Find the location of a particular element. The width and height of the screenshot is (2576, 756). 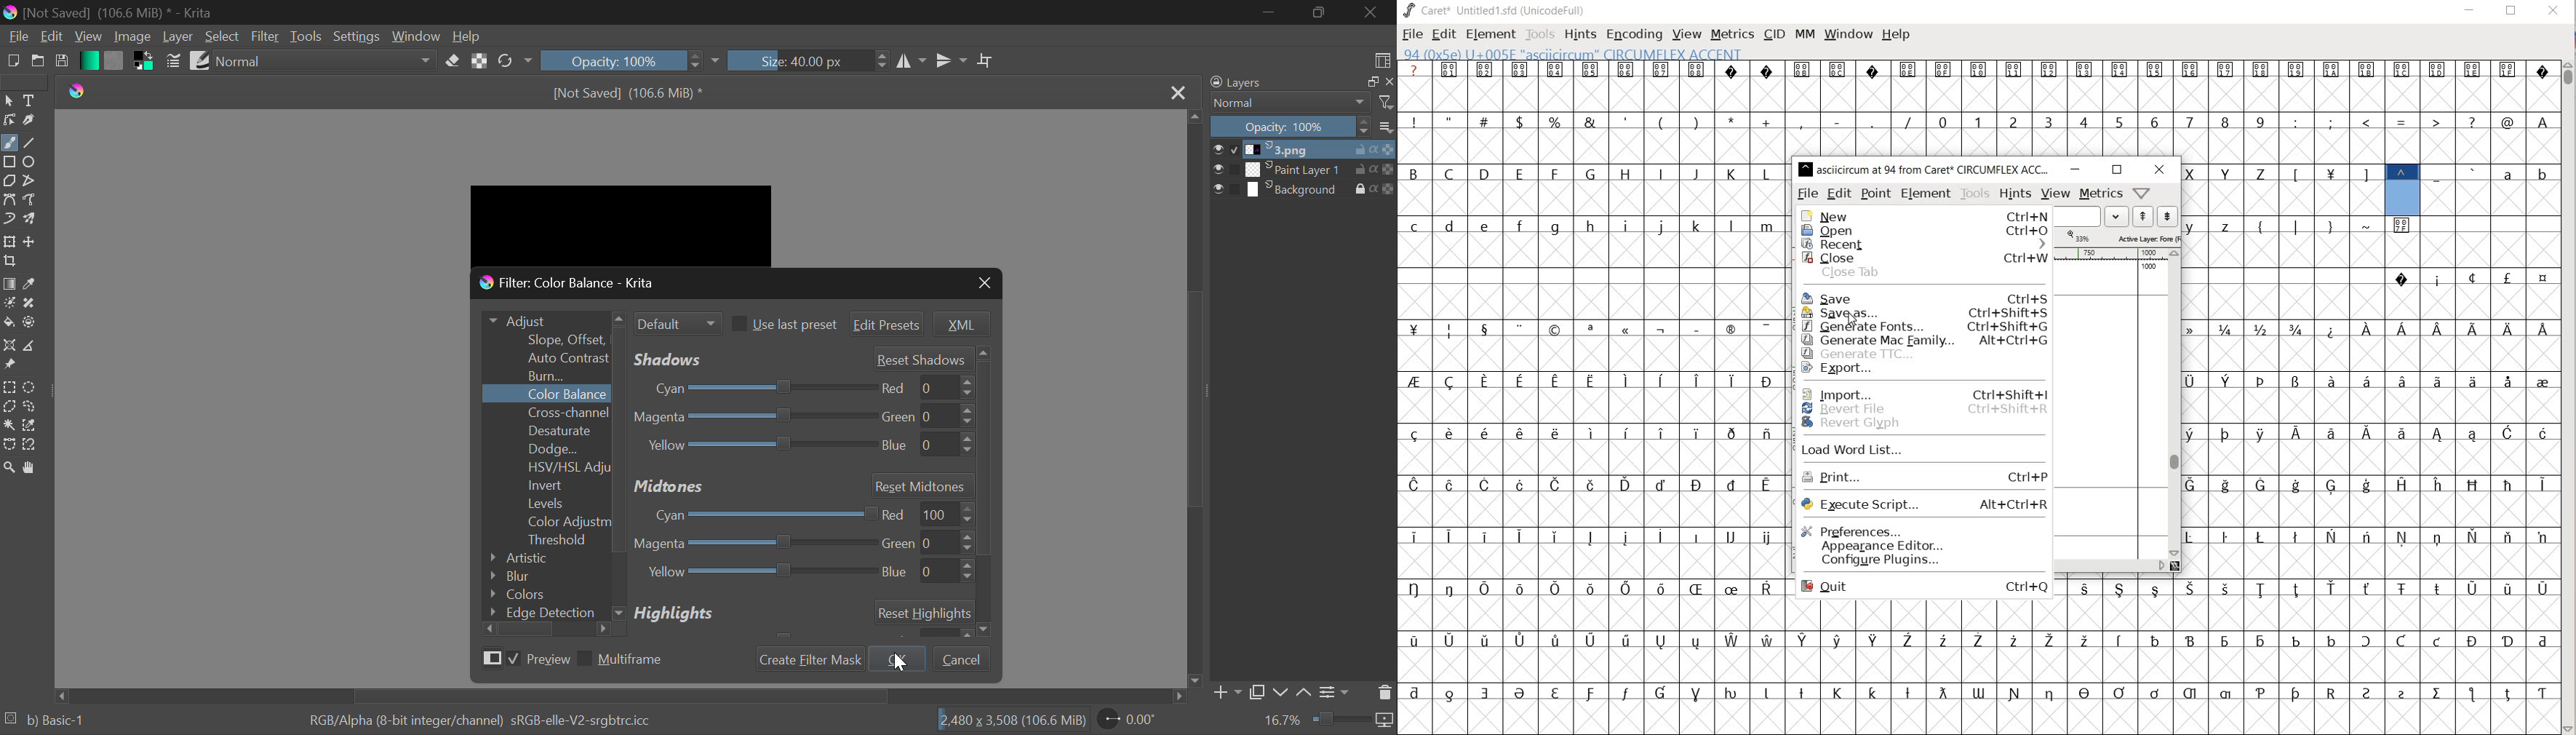

Freehand Tool is located at coordinates (9, 143).